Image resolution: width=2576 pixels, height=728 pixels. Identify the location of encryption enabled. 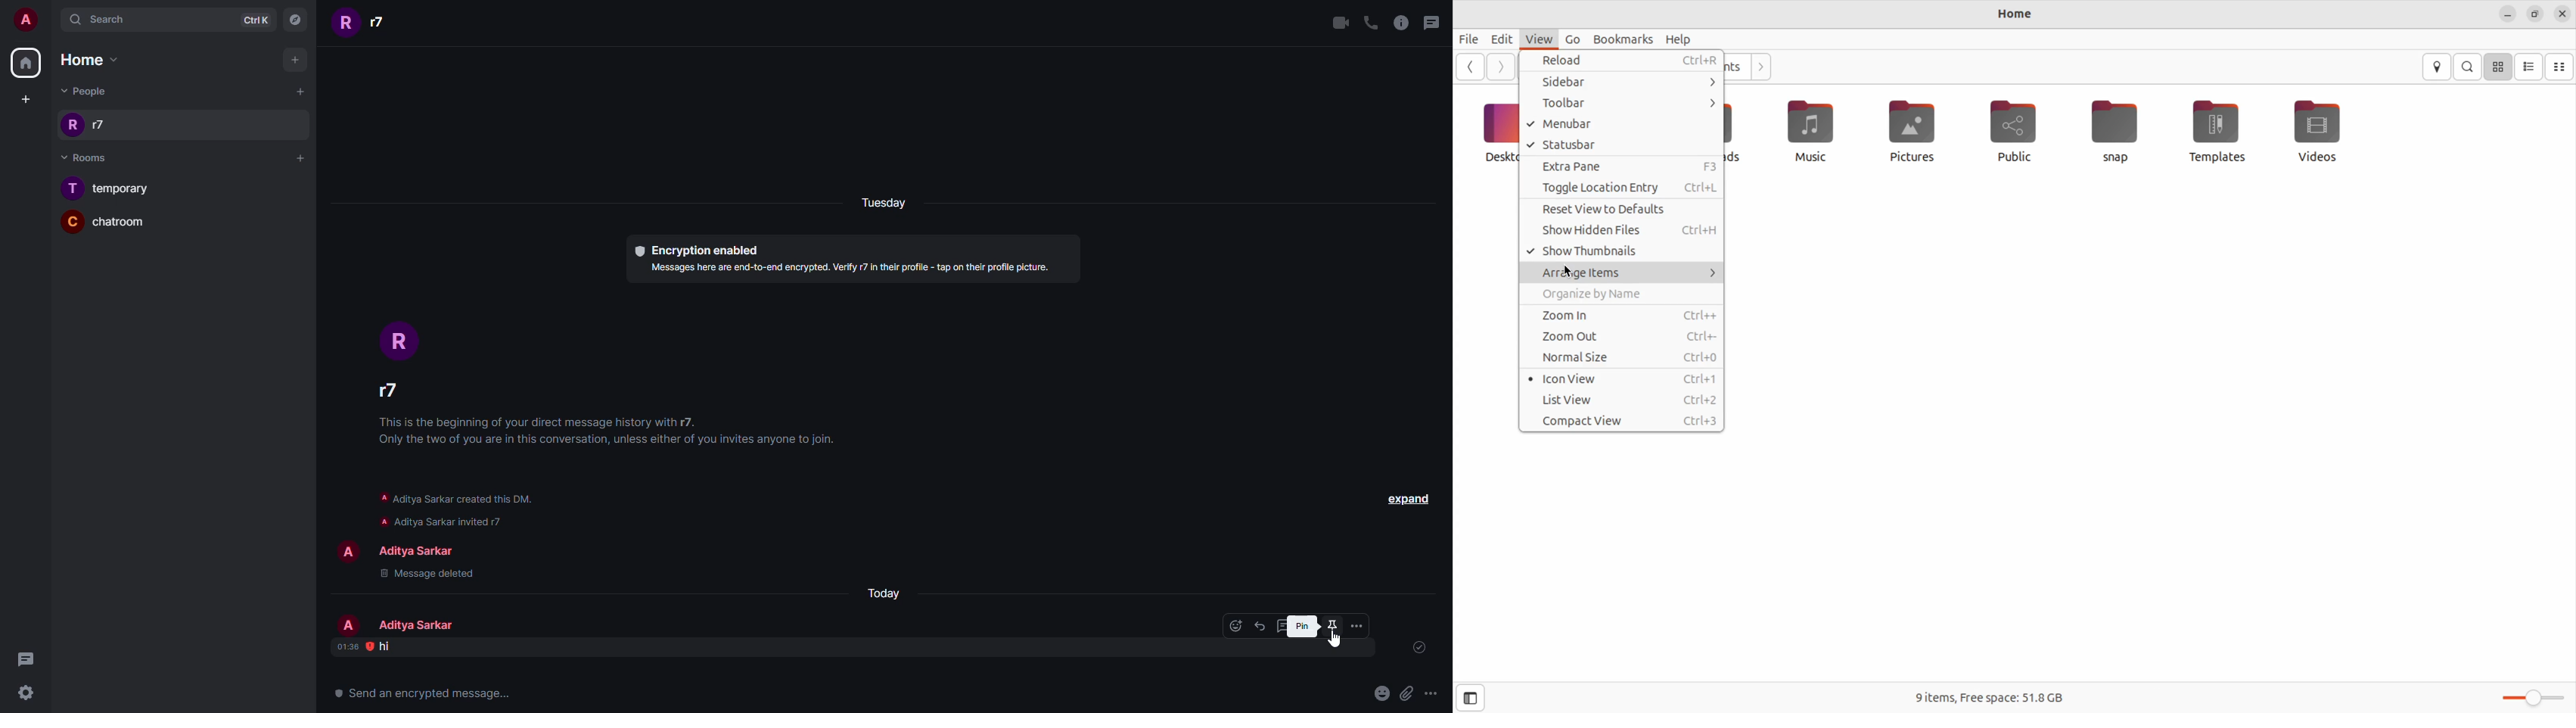
(695, 250).